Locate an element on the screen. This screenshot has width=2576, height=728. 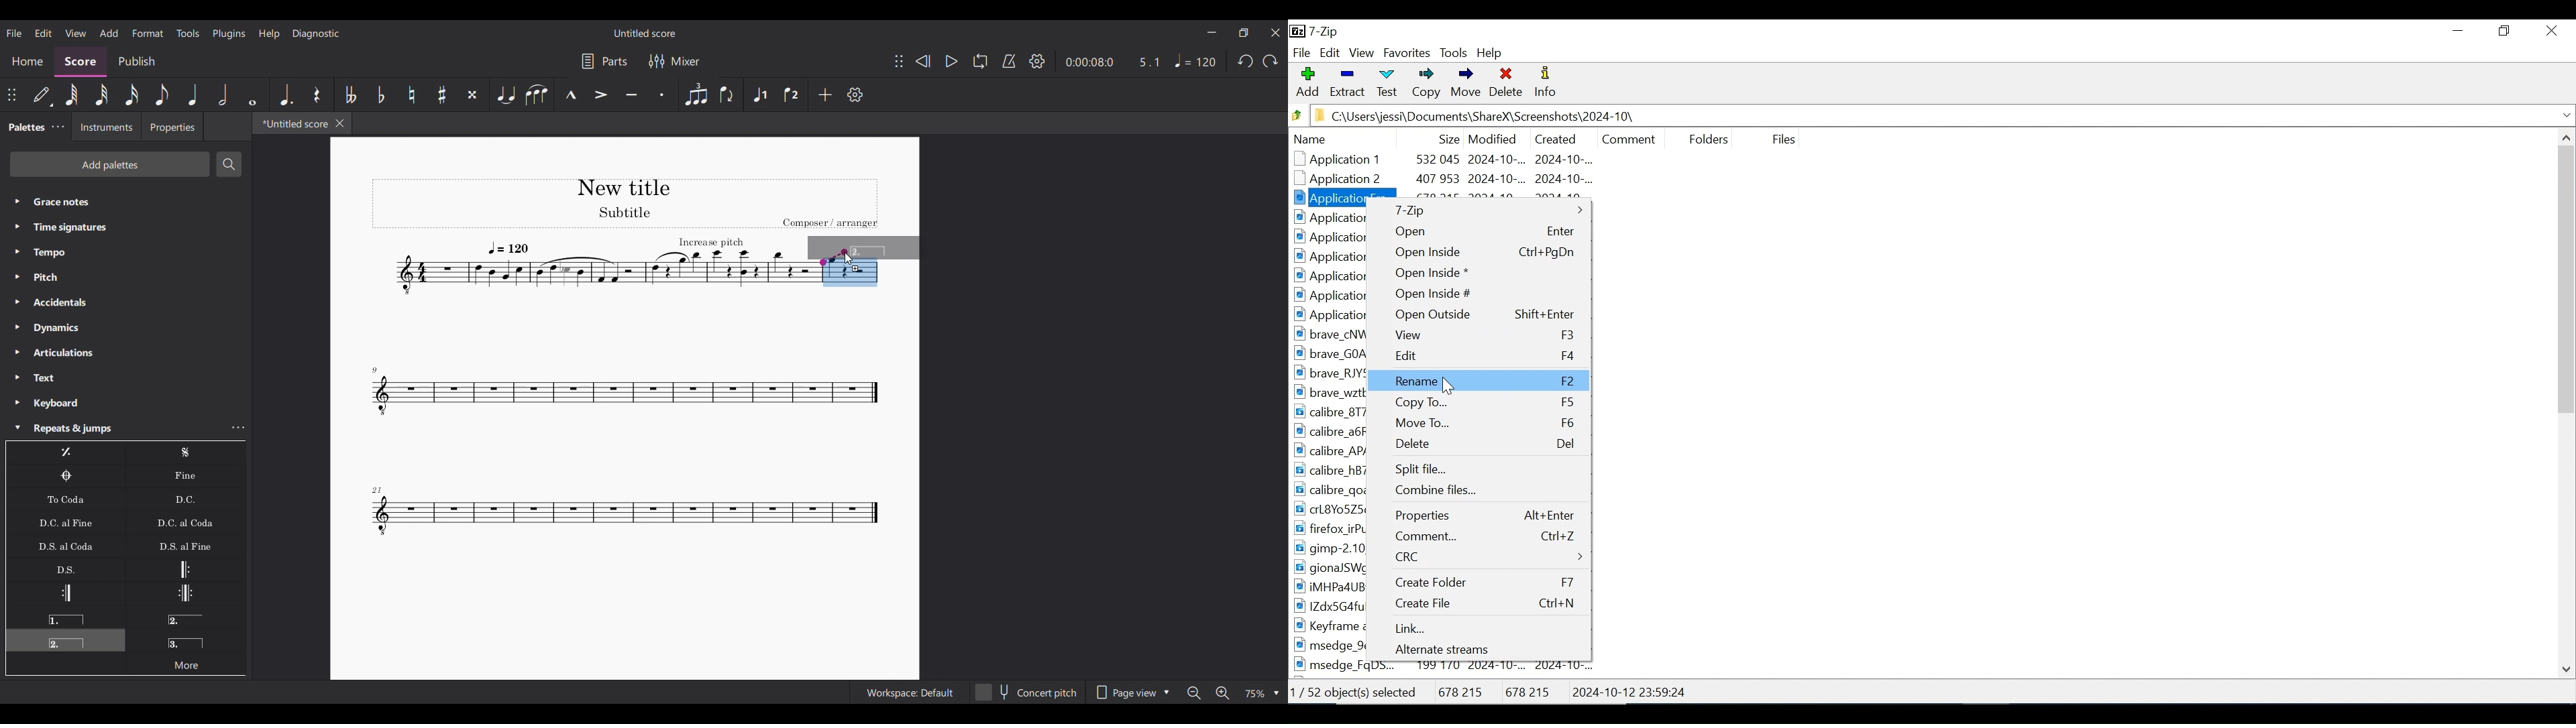
Current duration is located at coordinates (1089, 62).